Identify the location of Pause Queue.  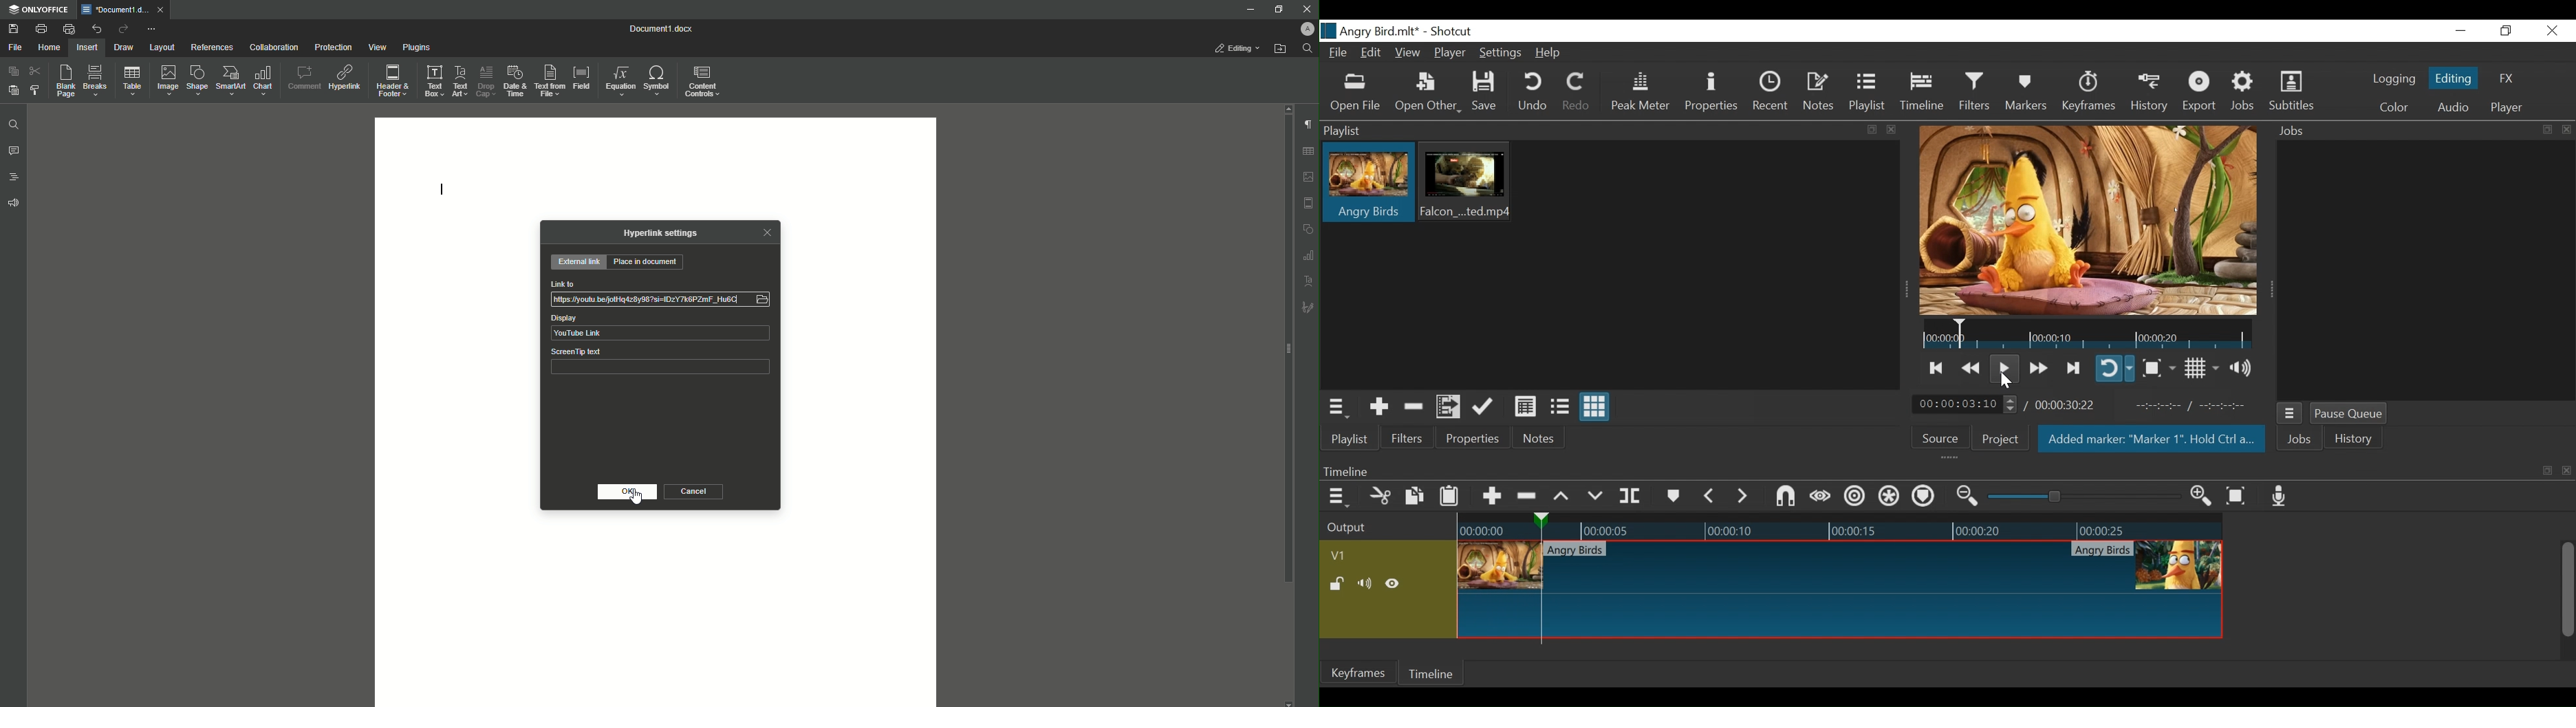
(2349, 413).